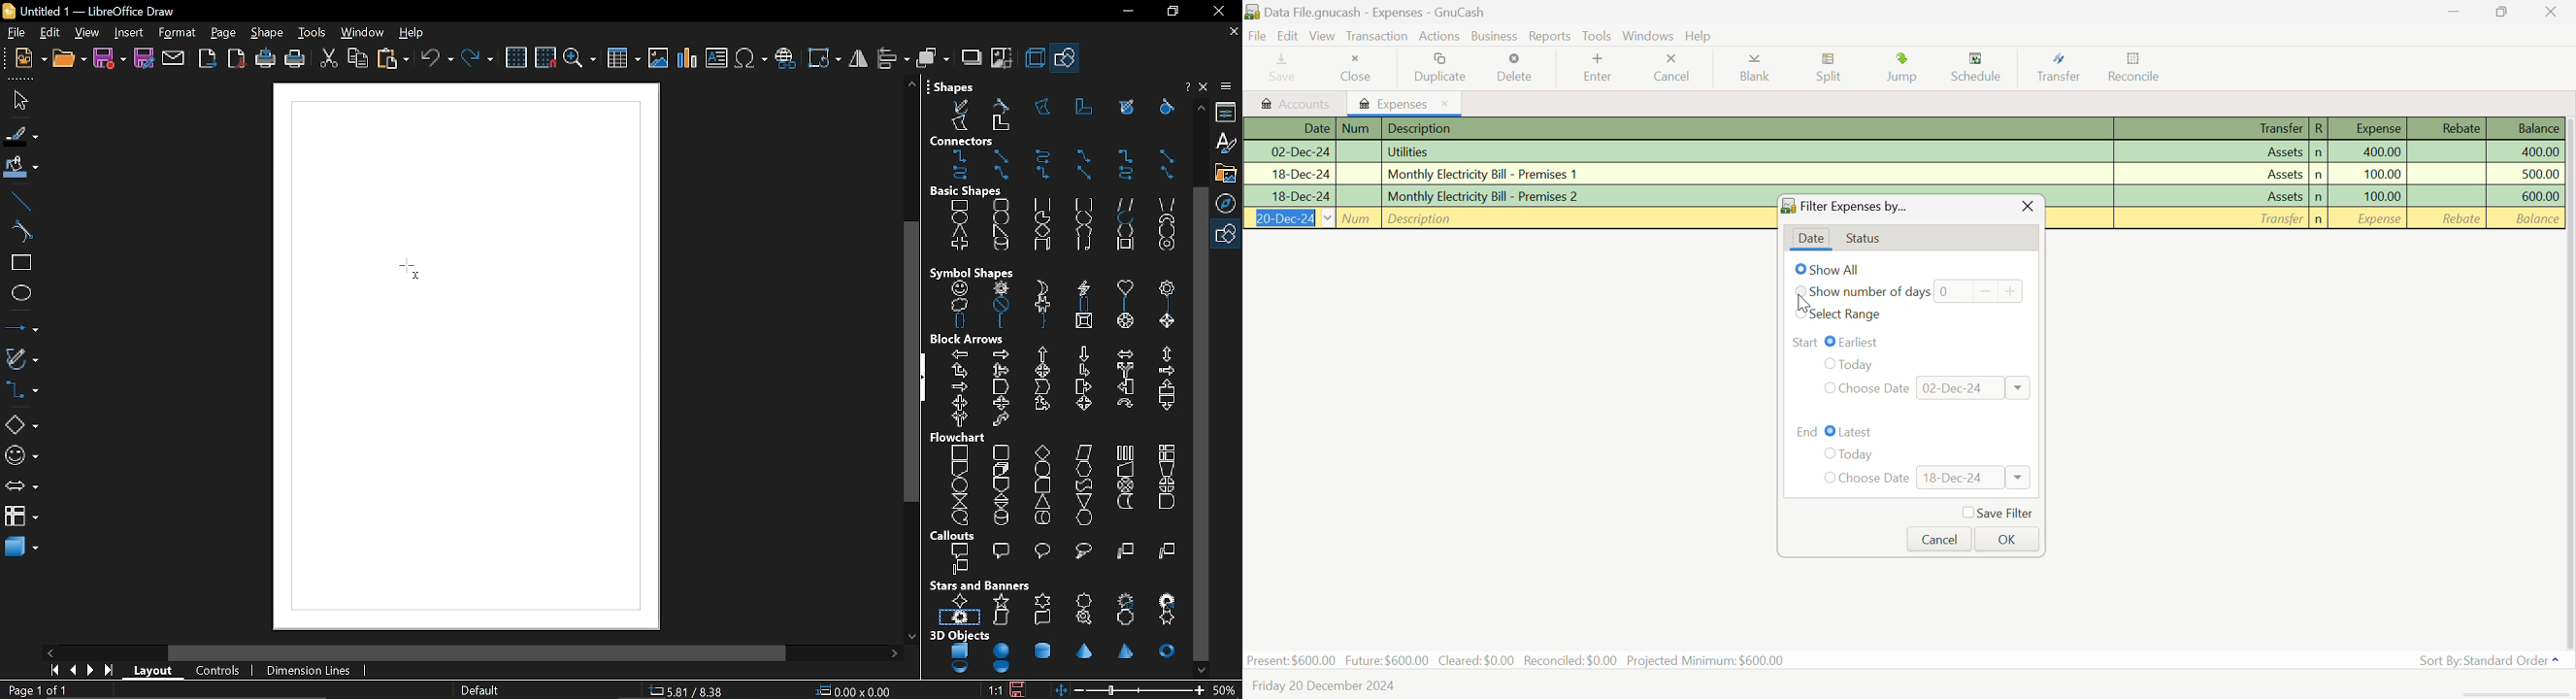 The image size is (2576, 700). Describe the element at coordinates (2523, 197) in the screenshot. I see `Amount` at that location.